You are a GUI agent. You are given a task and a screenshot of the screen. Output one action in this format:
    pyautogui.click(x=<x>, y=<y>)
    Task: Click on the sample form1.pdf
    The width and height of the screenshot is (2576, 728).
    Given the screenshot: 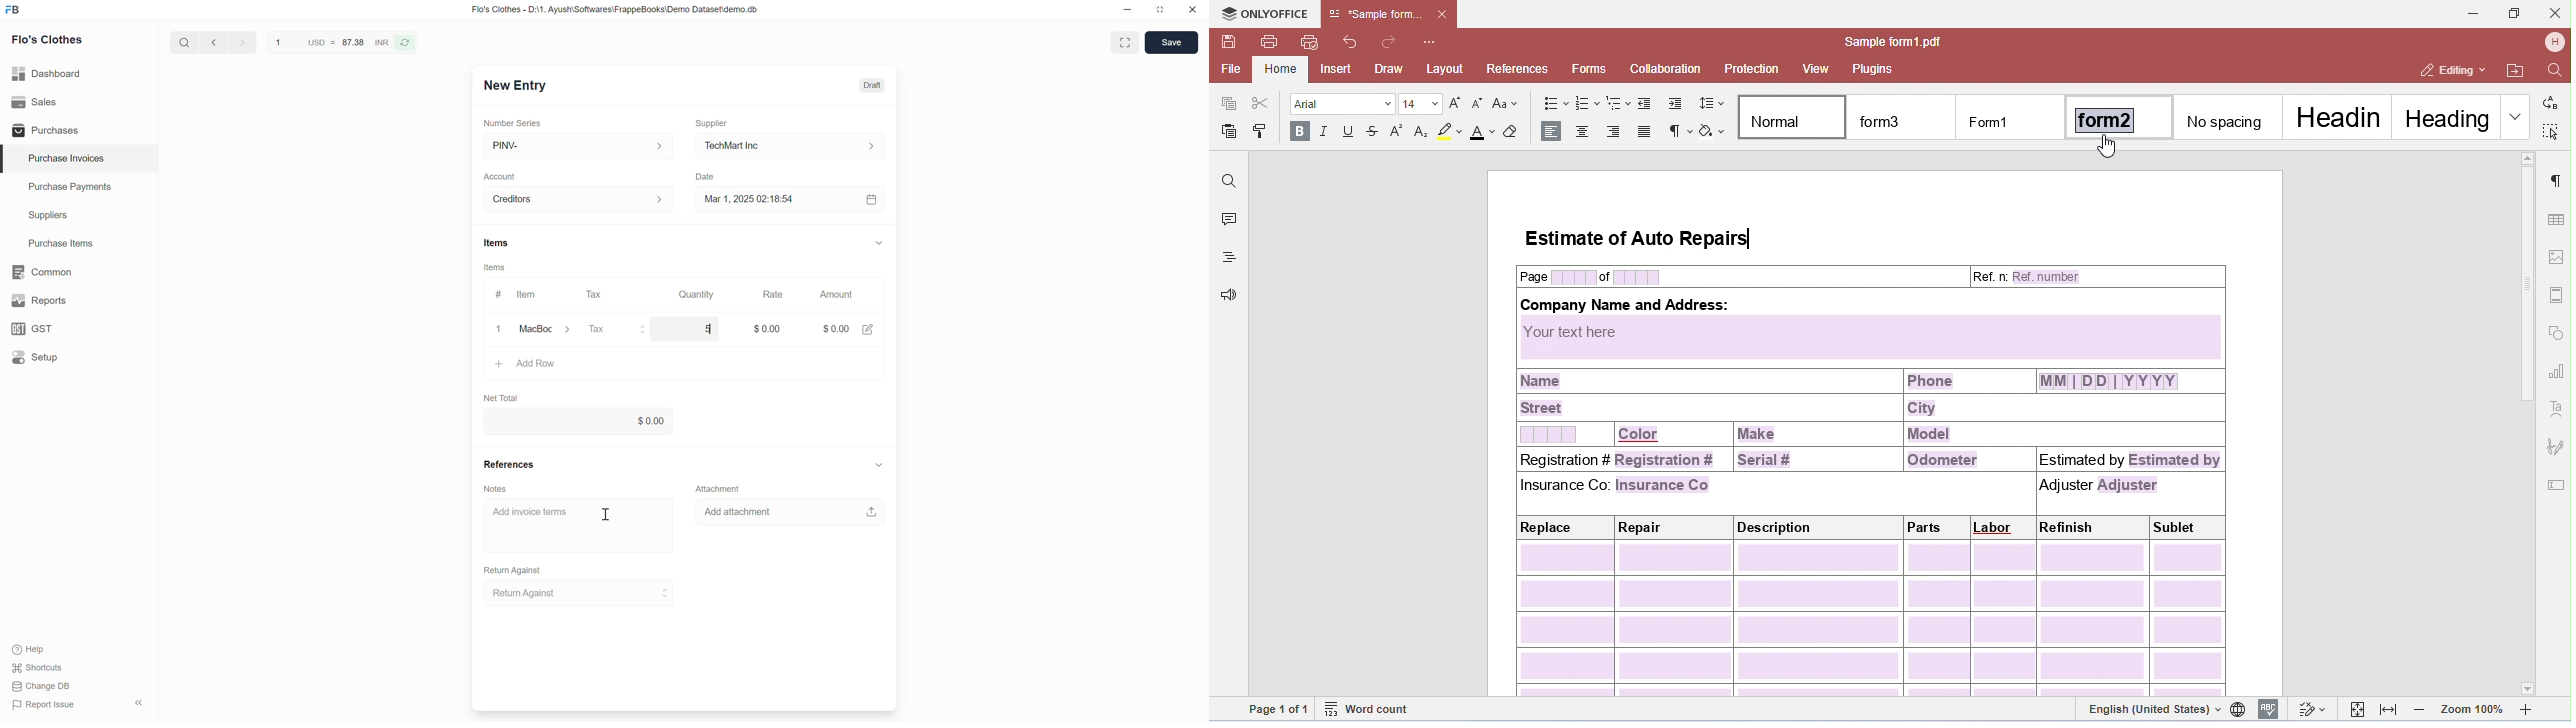 What is the action you would take?
    pyautogui.click(x=1887, y=42)
    